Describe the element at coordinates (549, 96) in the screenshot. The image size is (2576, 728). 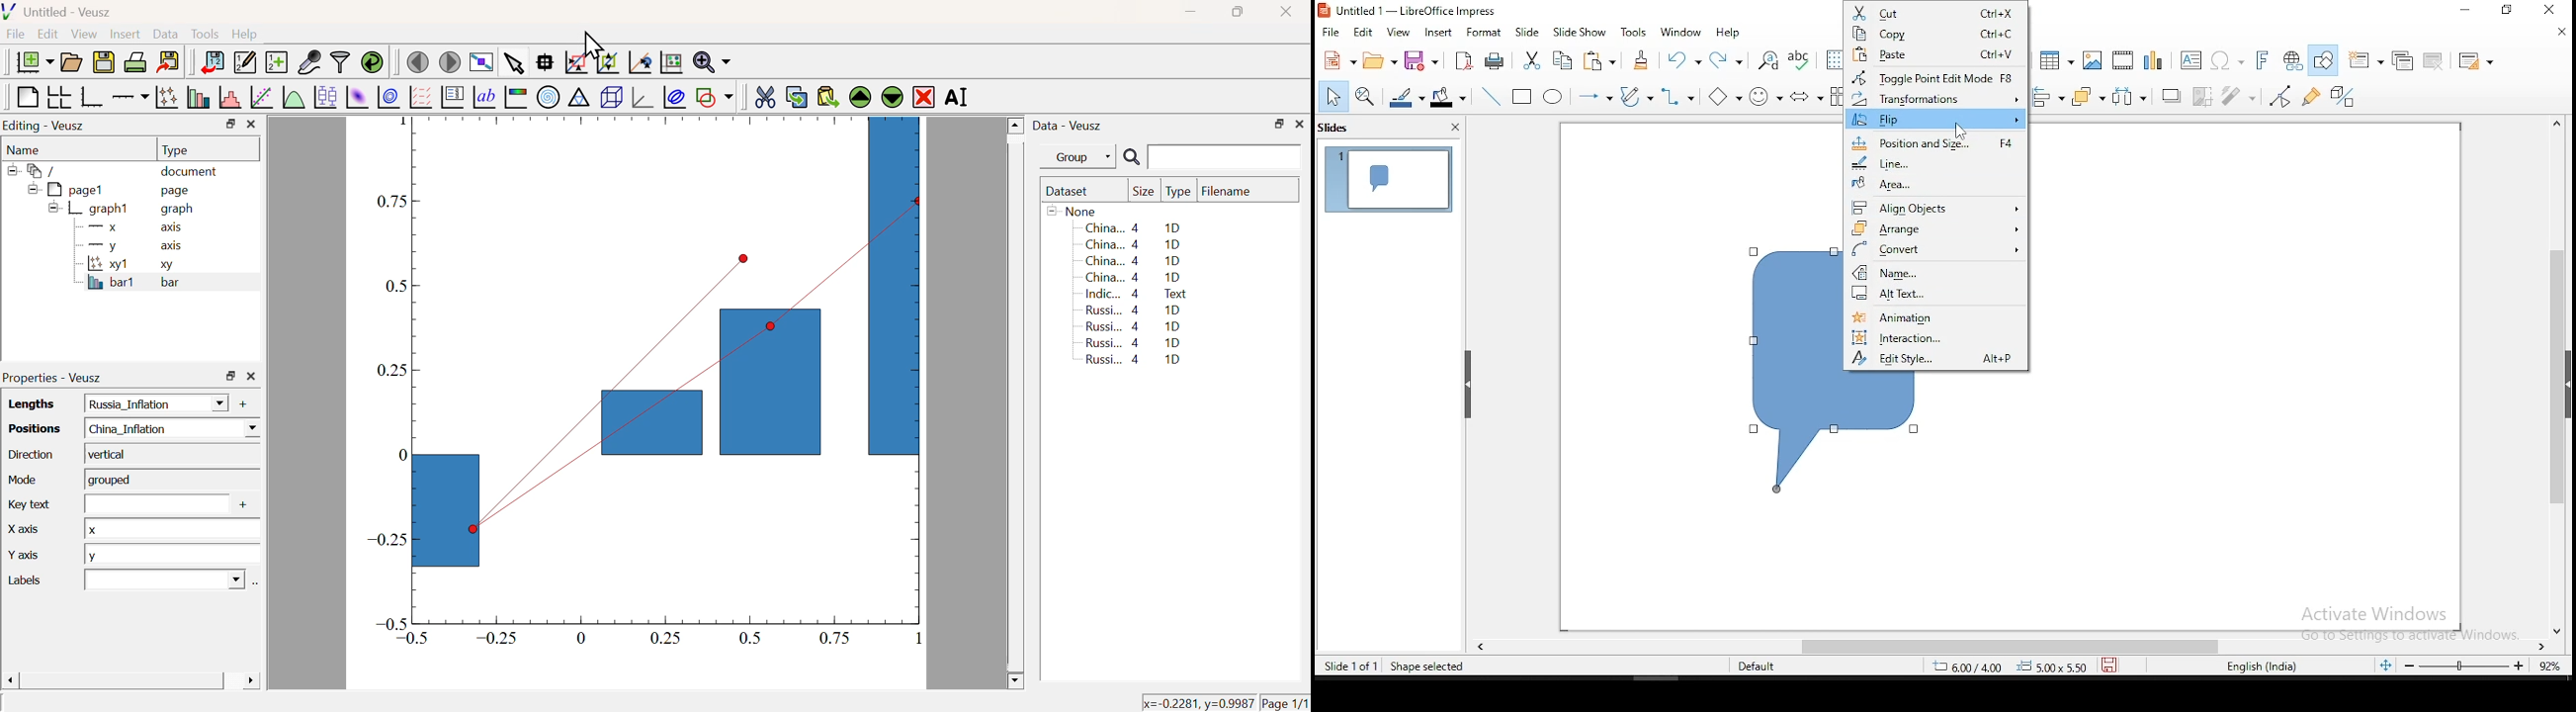
I see `Polar Graph` at that location.